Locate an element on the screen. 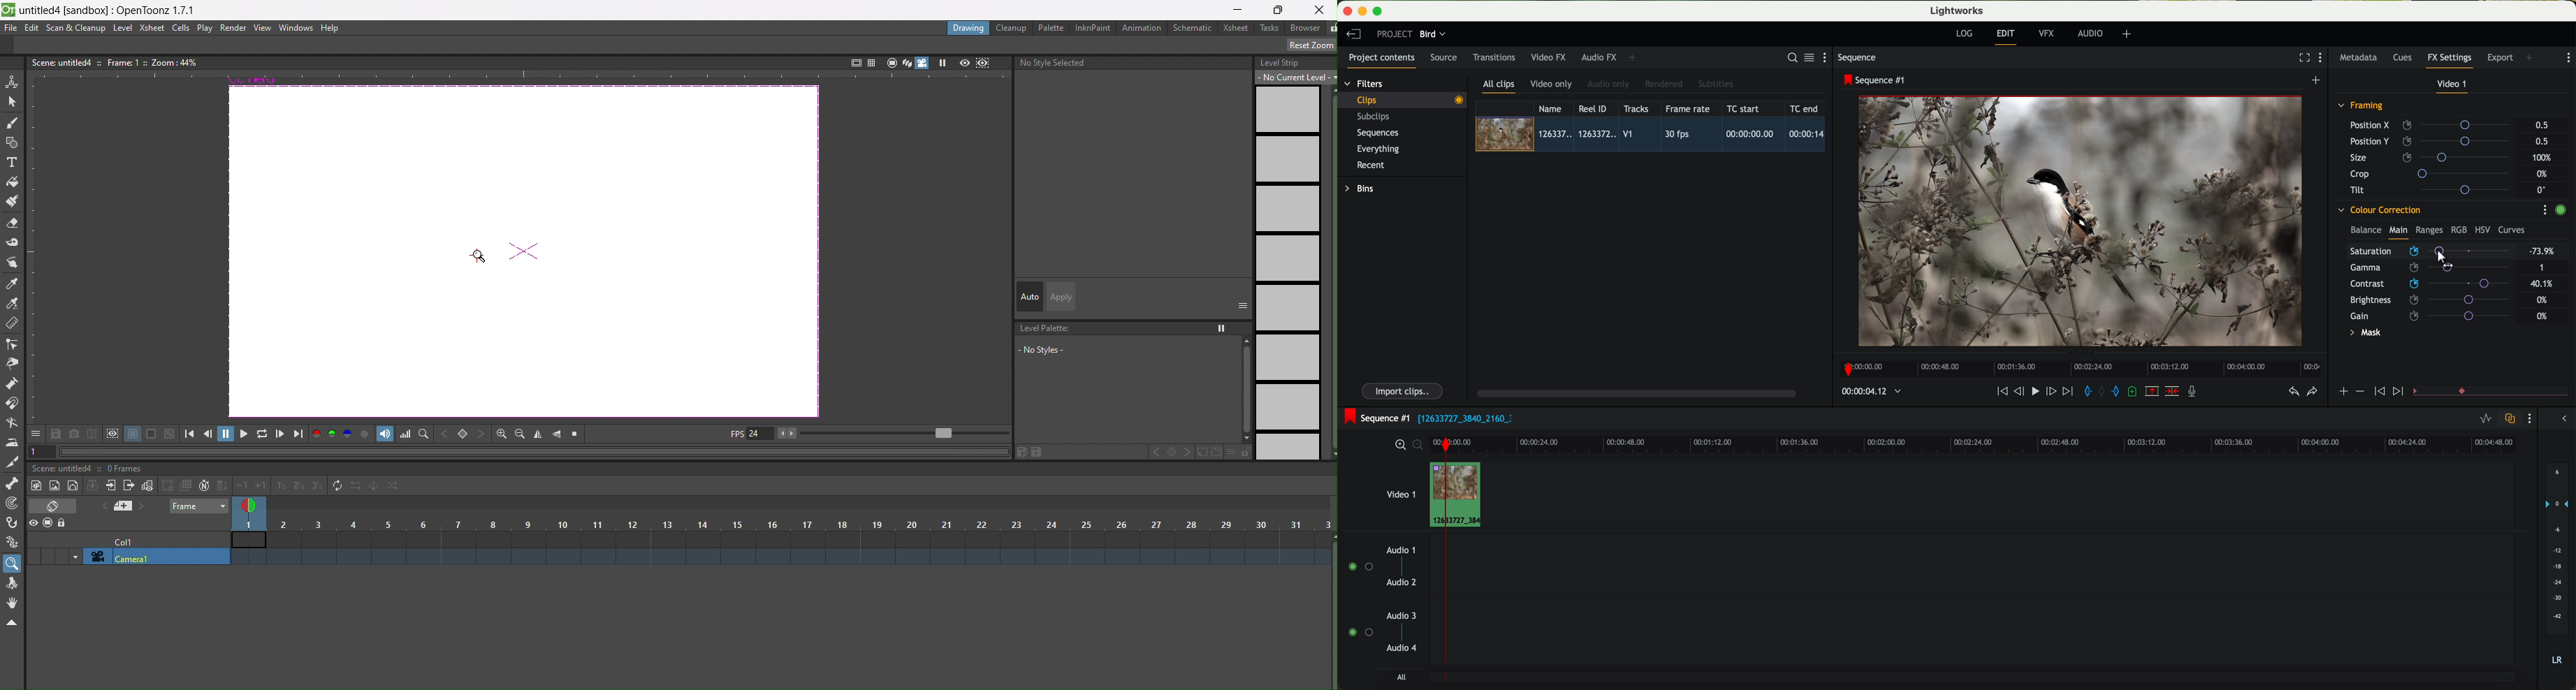 The width and height of the screenshot is (2576, 700). tilt is located at coordinates (2434, 189).